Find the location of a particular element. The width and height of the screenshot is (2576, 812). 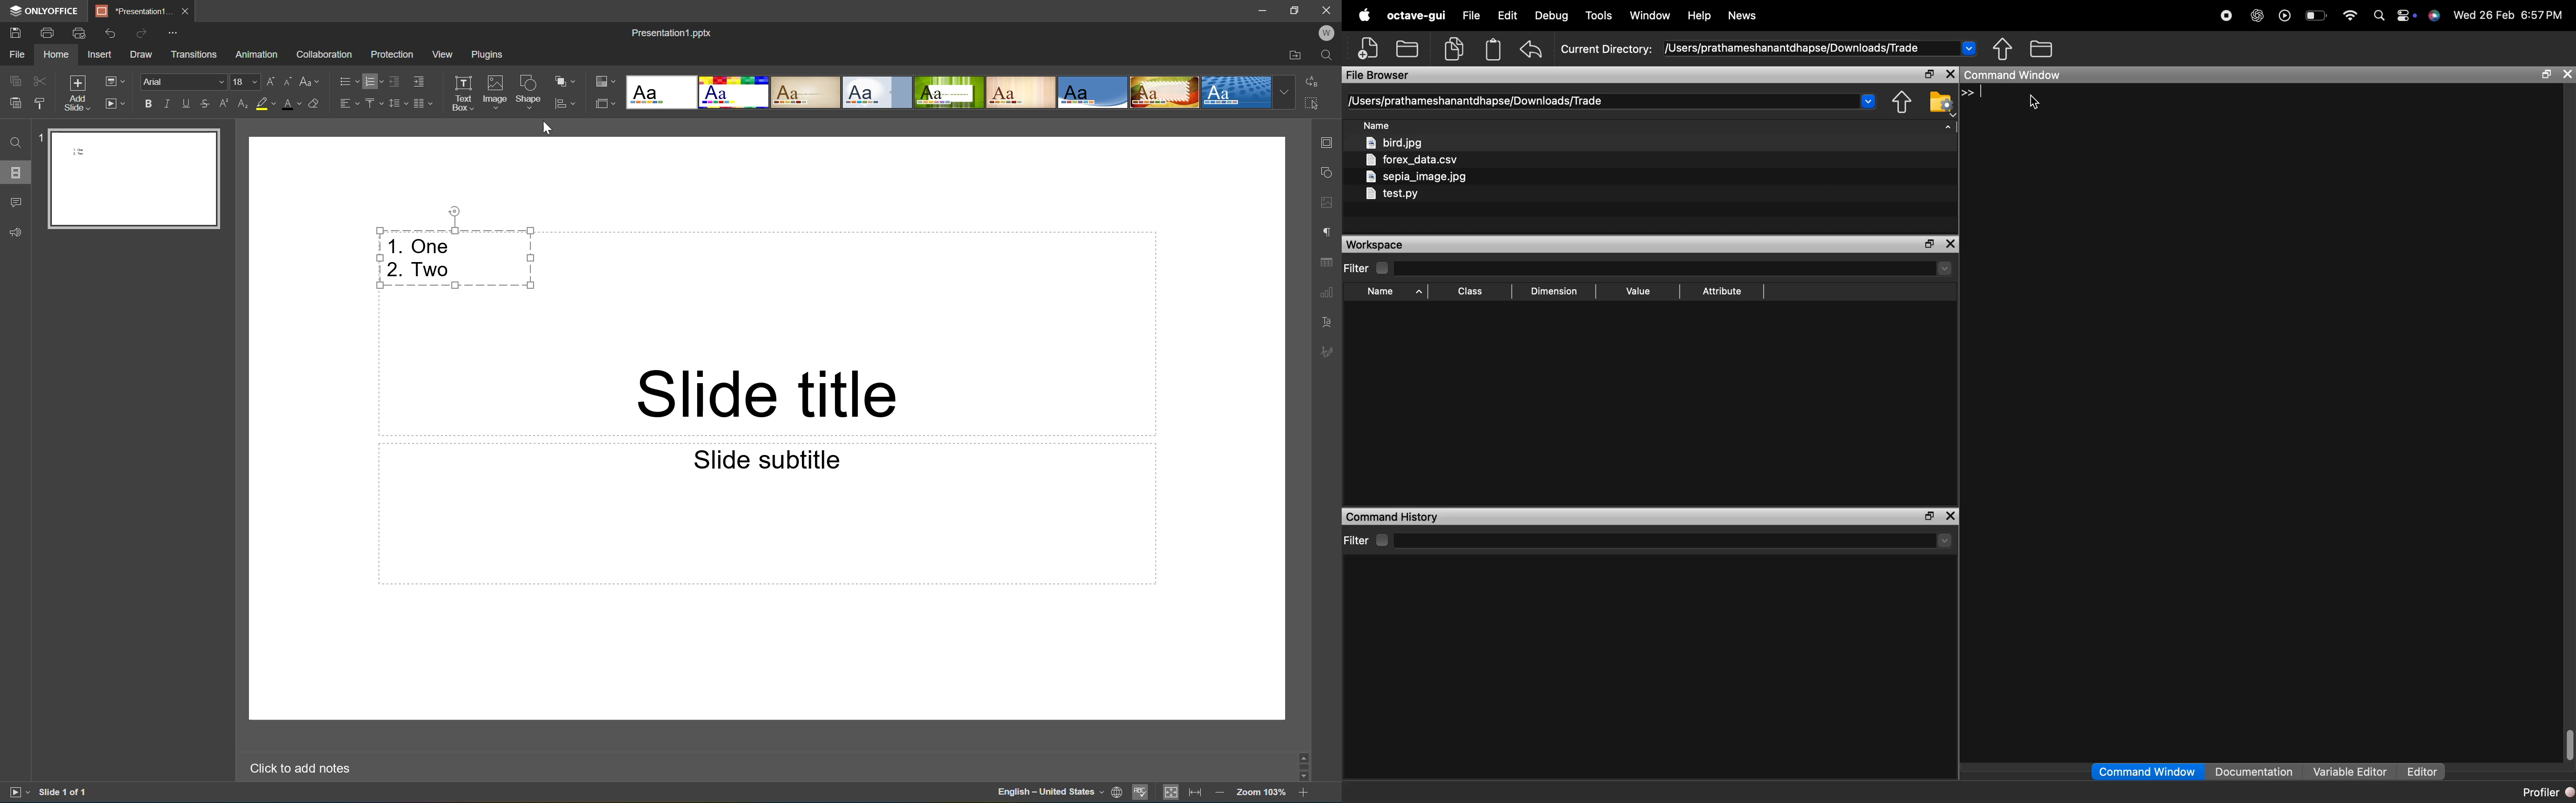

Shape settings is located at coordinates (1330, 172).